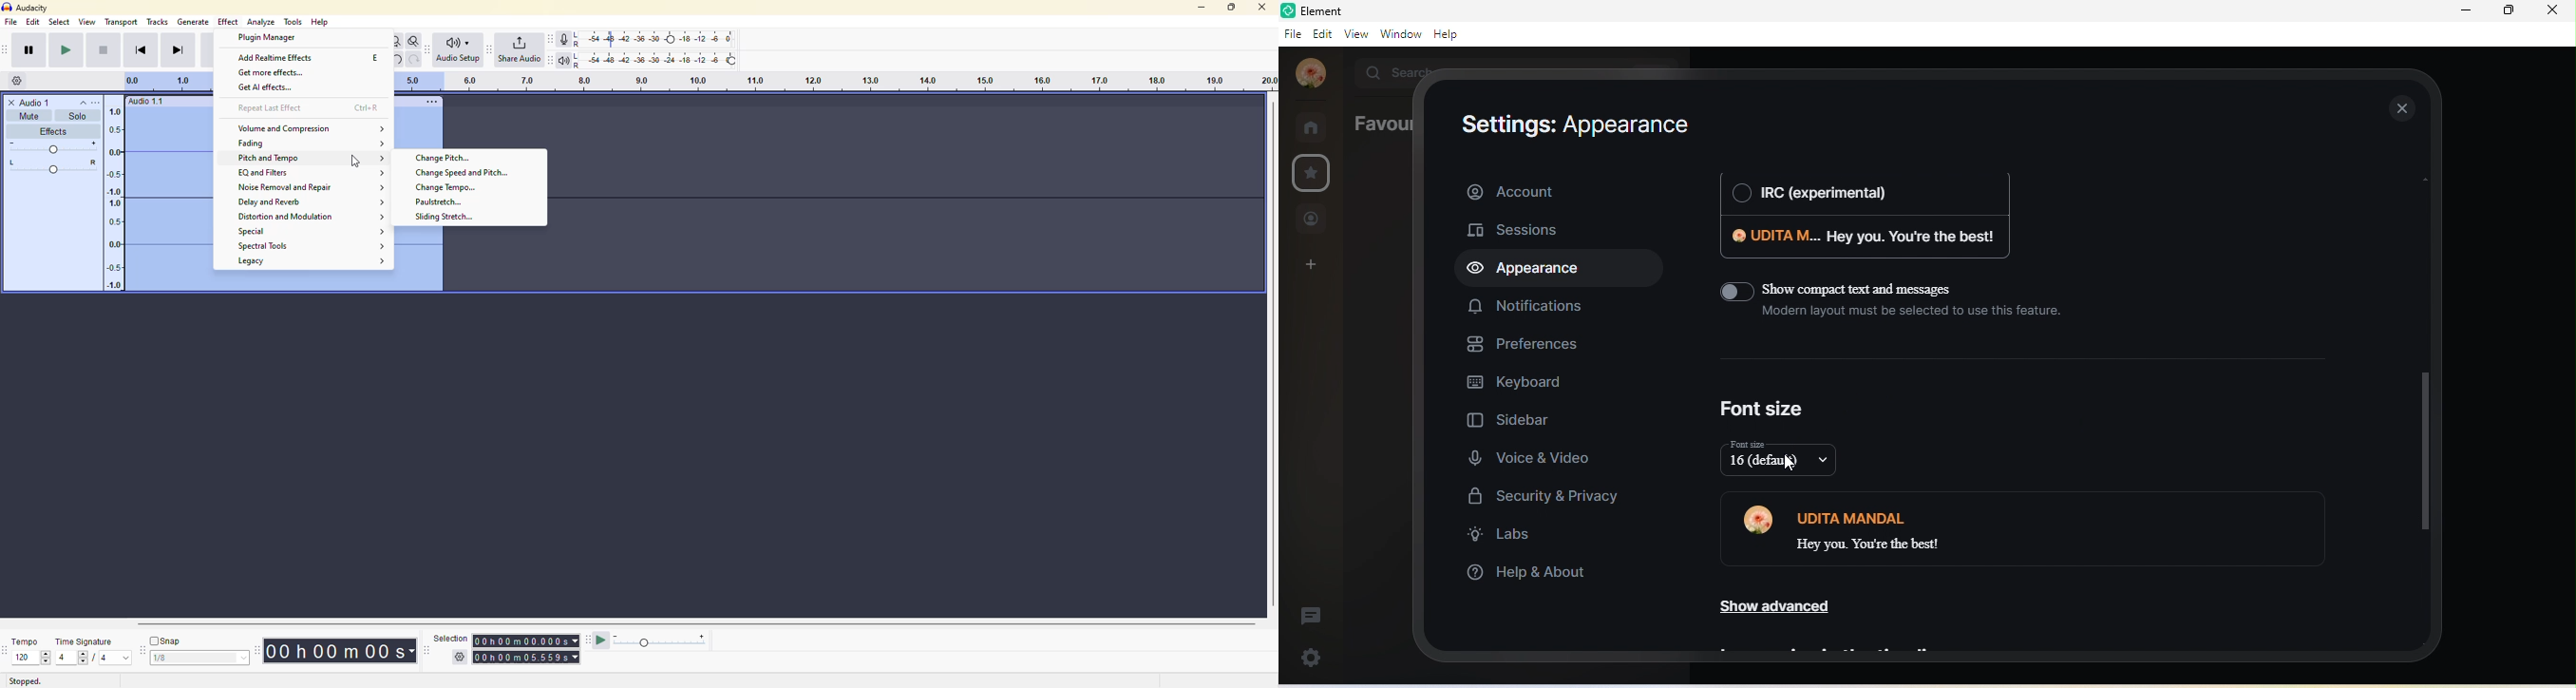 This screenshot has width=2576, height=700. What do you see at coordinates (286, 128) in the screenshot?
I see `volume and compression` at bounding box center [286, 128].